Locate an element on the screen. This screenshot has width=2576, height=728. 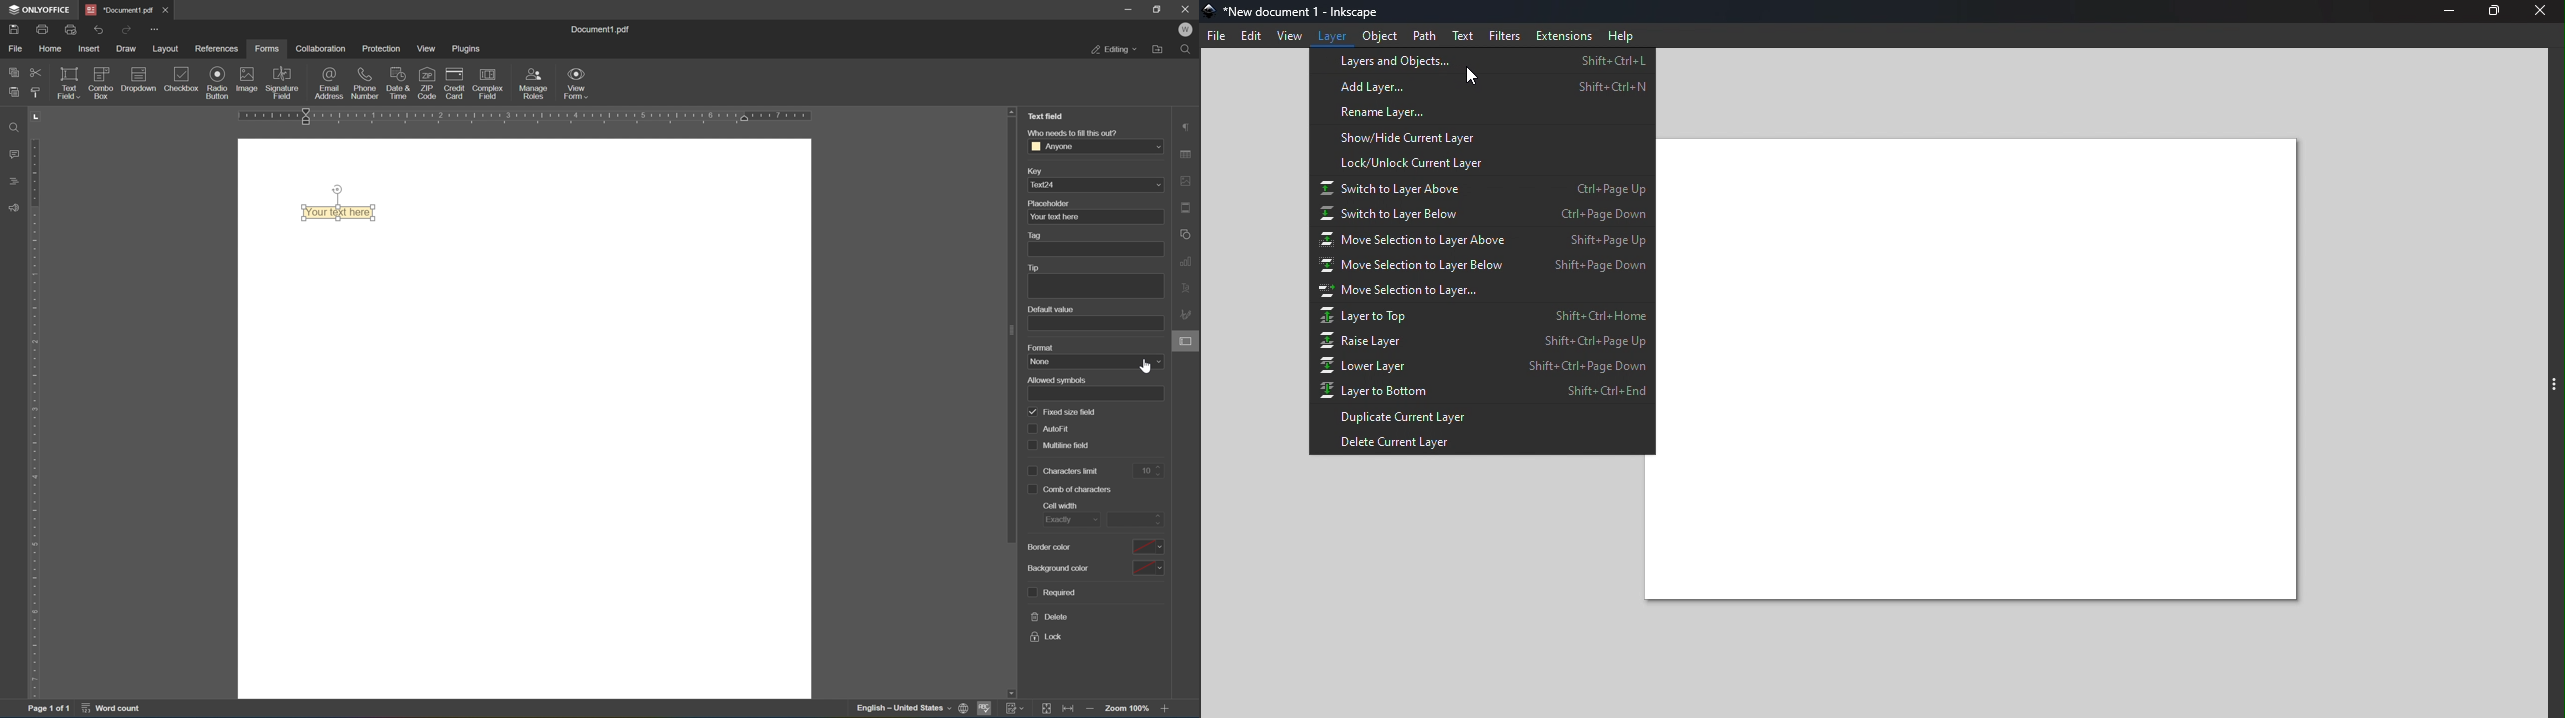
Layer is located at coordinates (1330, 36).